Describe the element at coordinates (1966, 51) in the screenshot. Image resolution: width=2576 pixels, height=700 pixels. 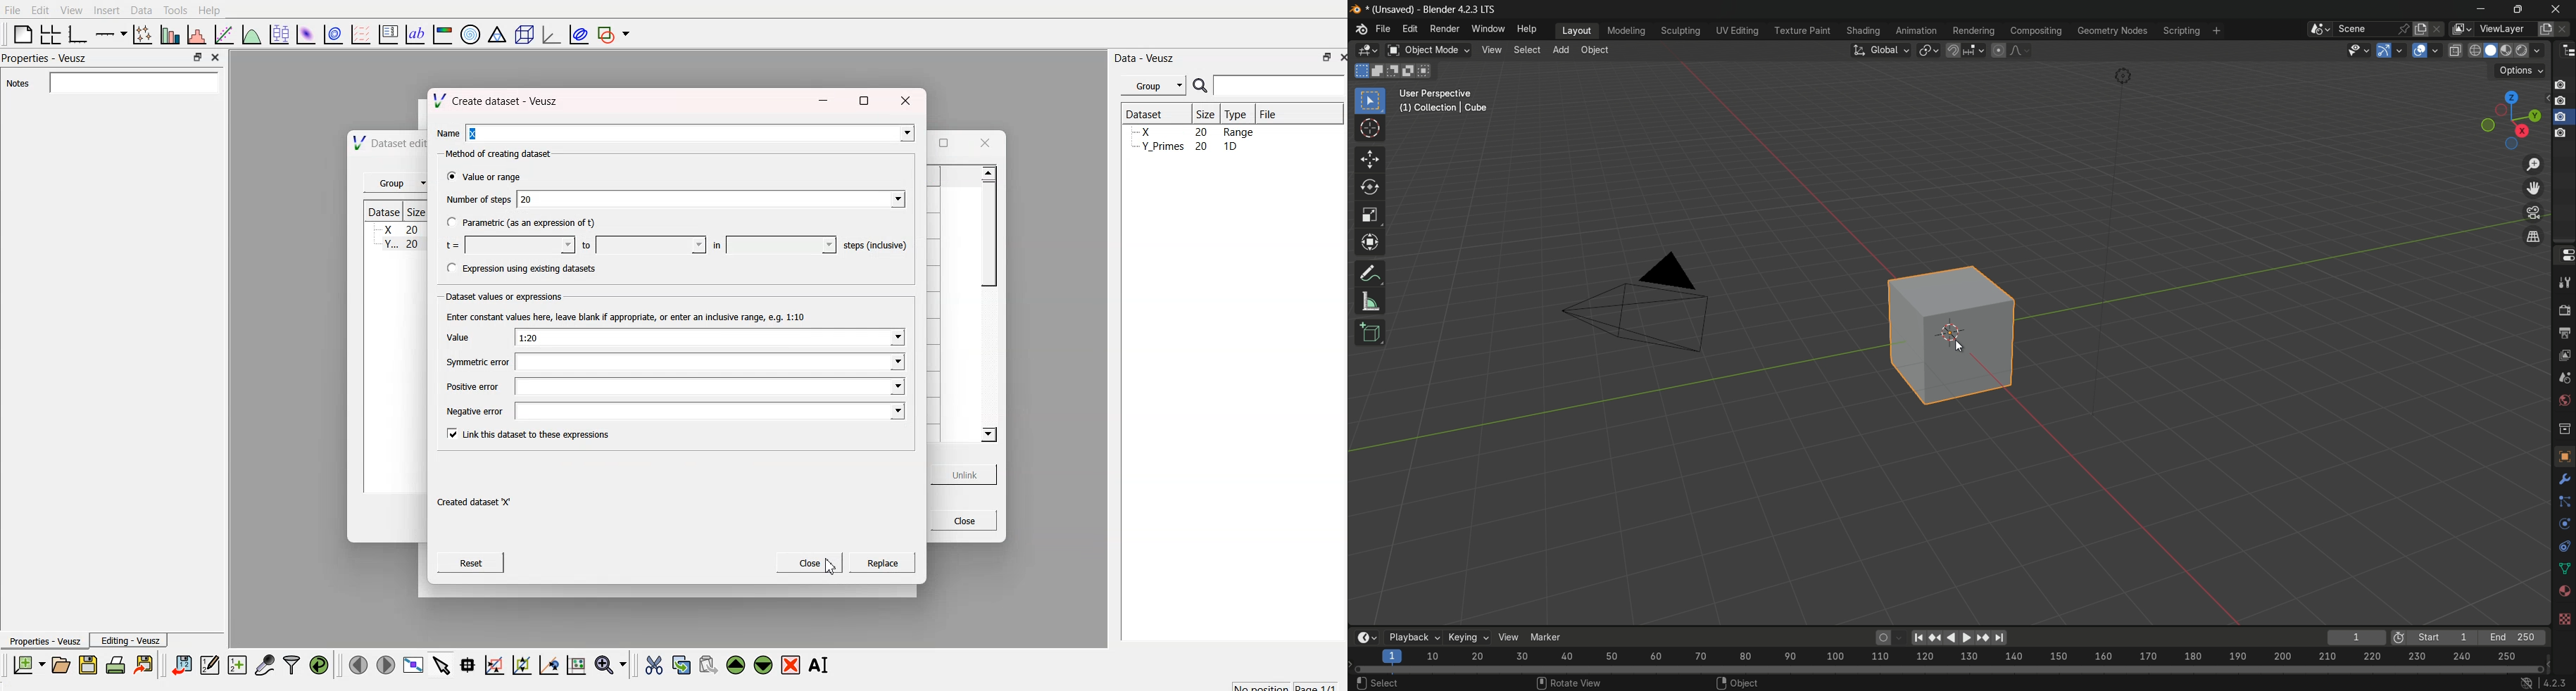
I see `snap` at that location.